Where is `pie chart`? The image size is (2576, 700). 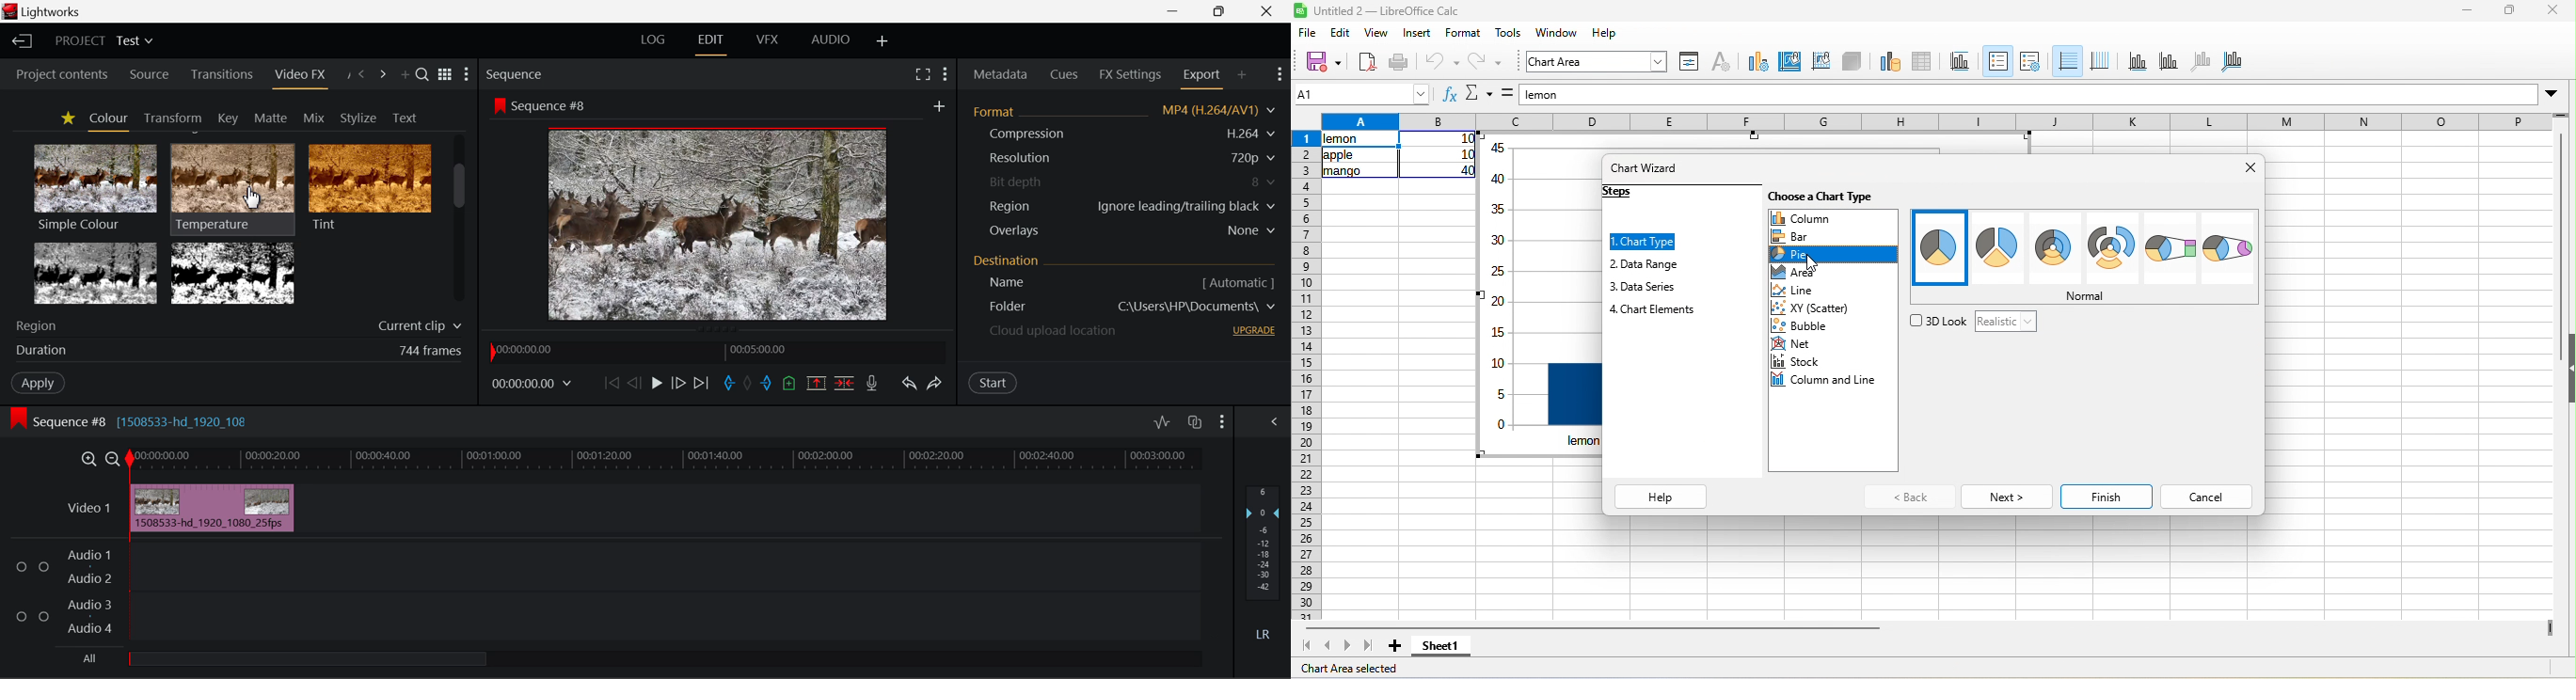
pie chart is located at coordinates (1998, 248).